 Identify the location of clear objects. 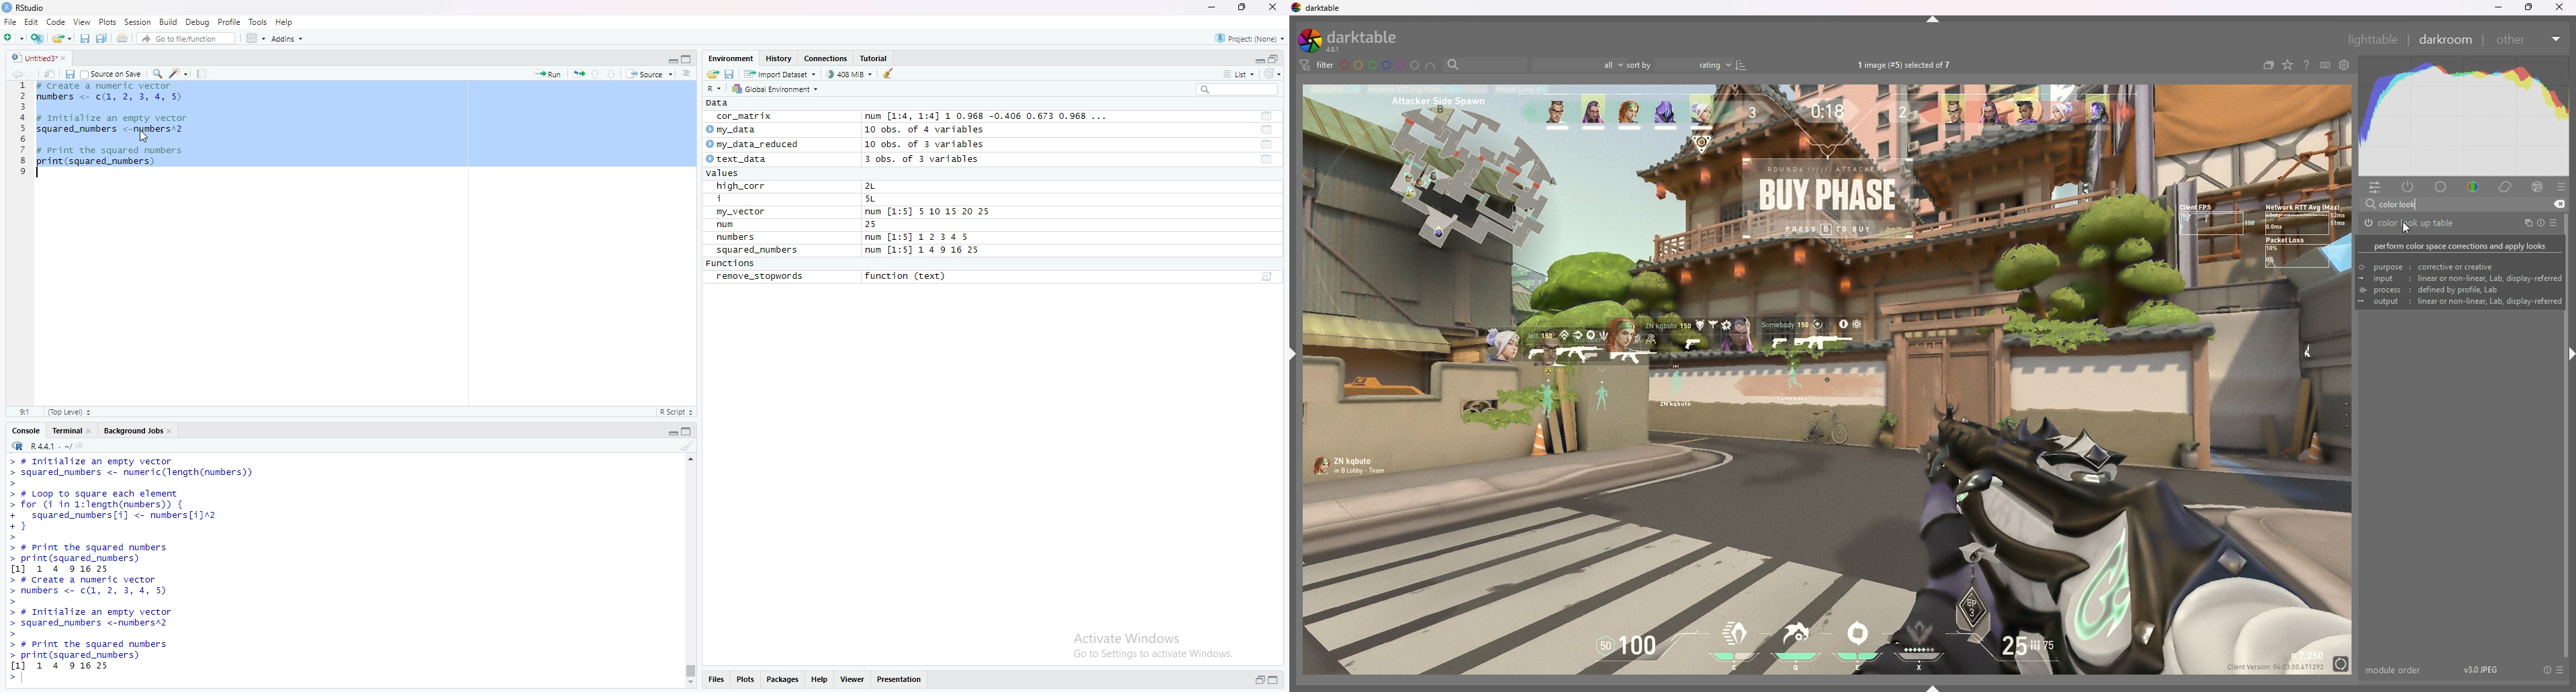
(890, 73).